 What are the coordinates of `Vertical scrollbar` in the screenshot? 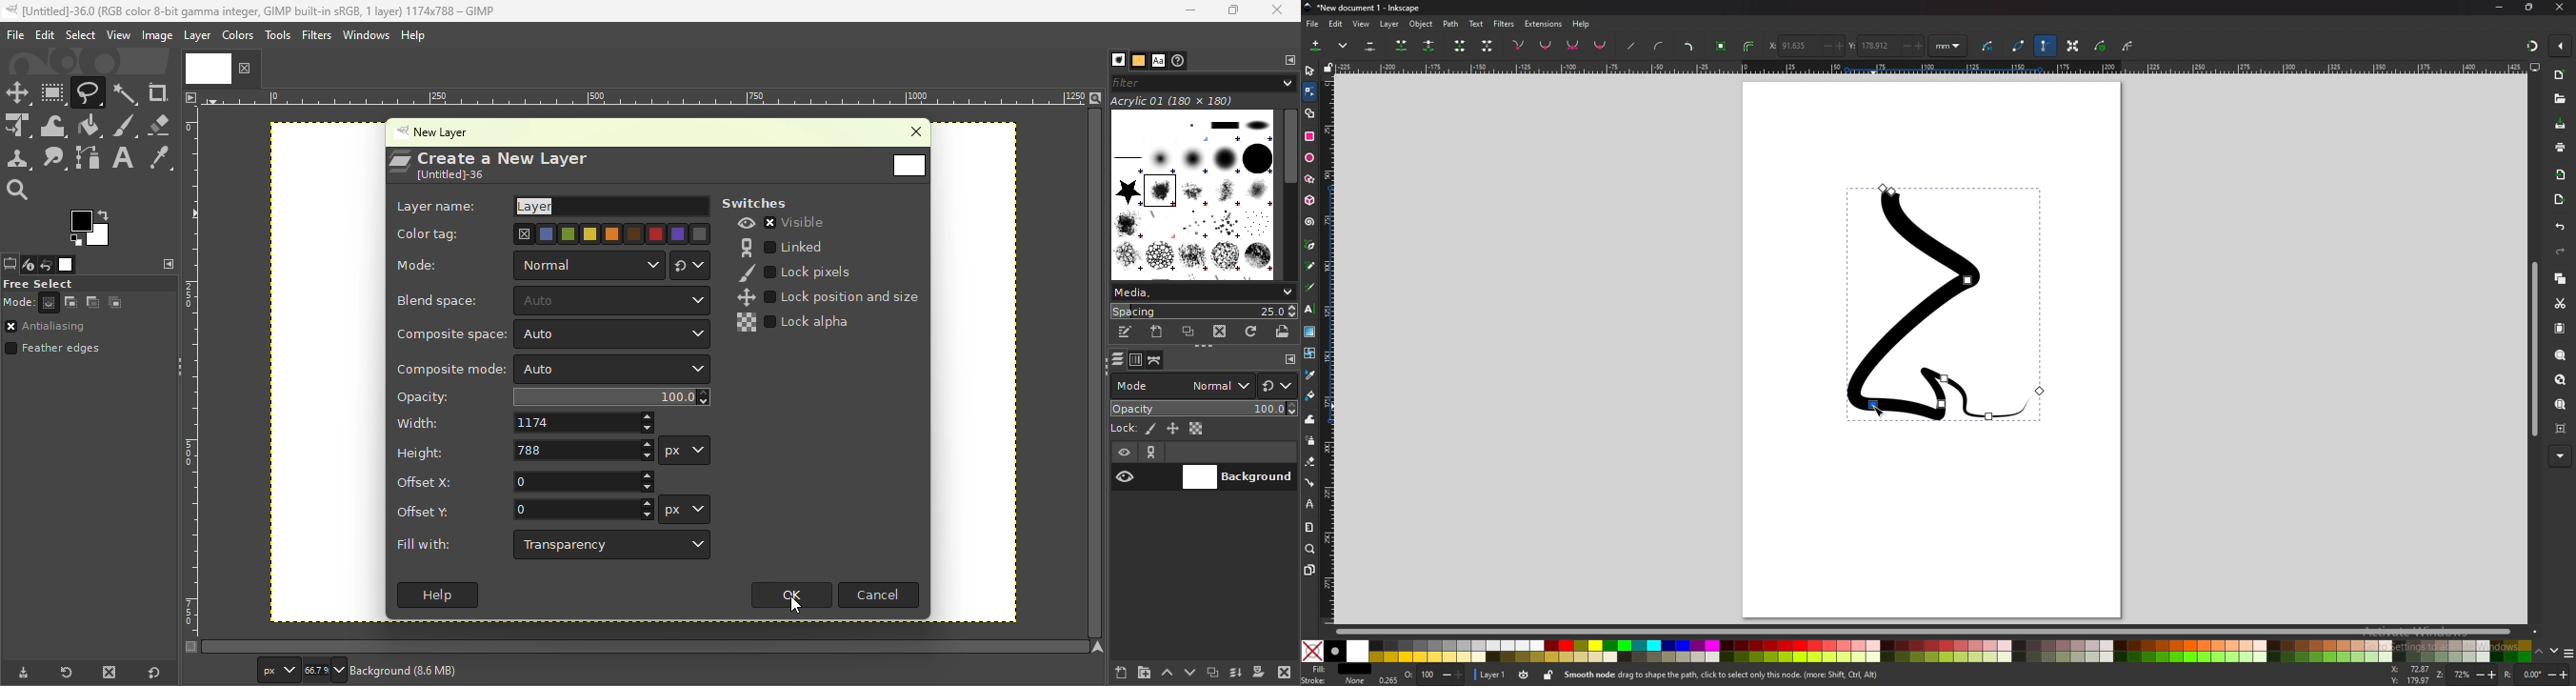 It's located at (646, 646).